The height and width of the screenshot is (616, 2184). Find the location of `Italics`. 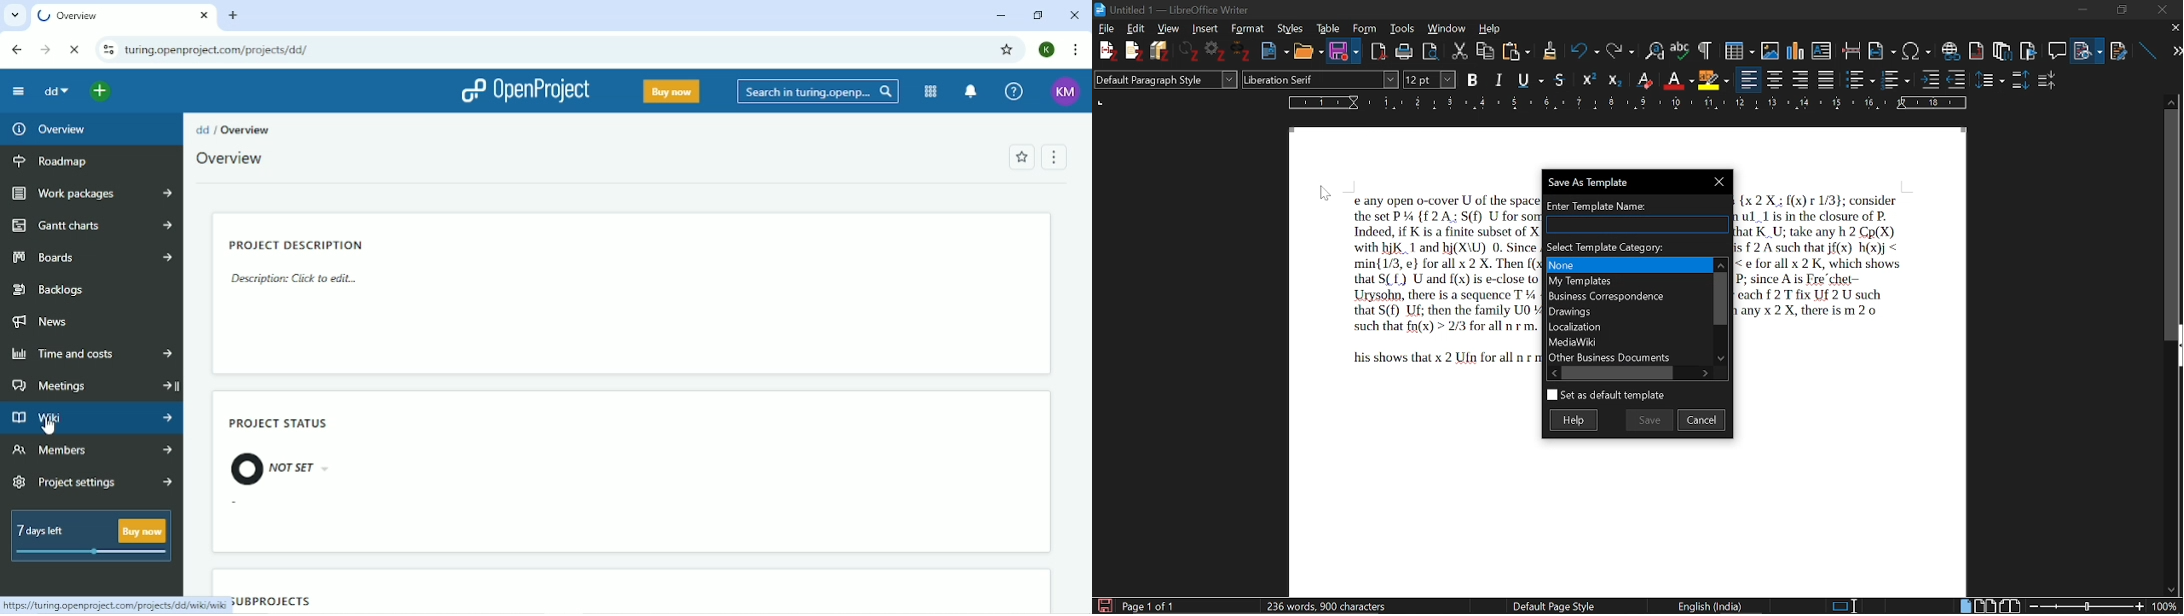

Italics is located at coordinates (1500, 78).